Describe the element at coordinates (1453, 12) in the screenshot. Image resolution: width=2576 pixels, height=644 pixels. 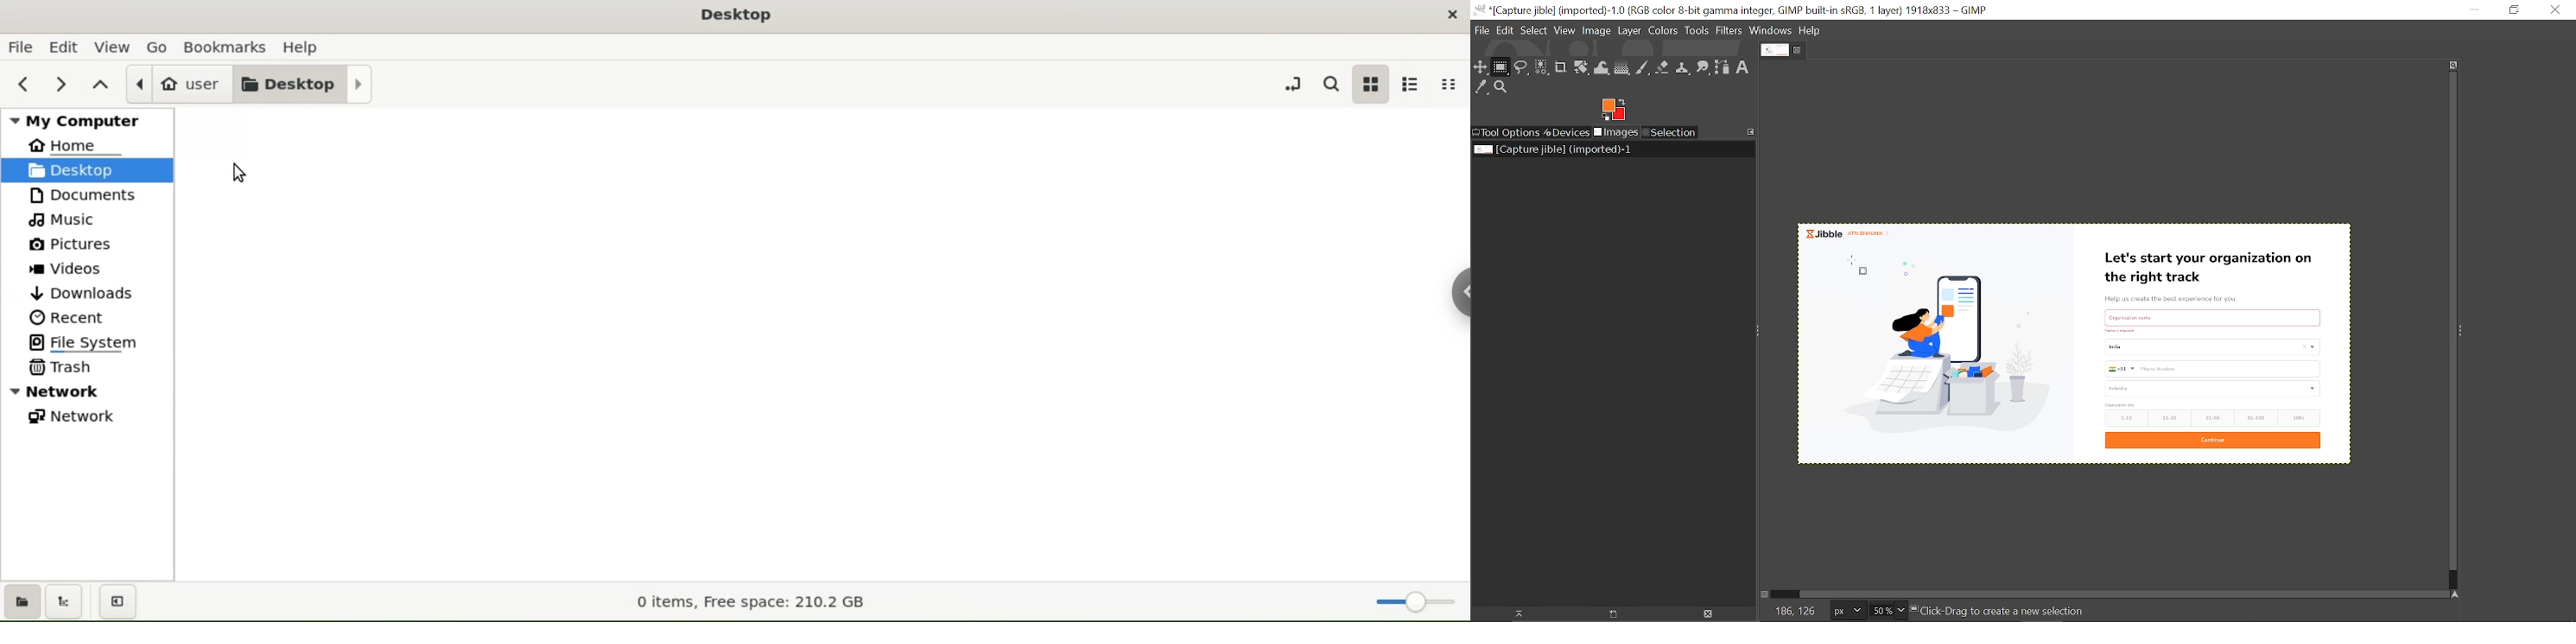
I see `close` at that location.